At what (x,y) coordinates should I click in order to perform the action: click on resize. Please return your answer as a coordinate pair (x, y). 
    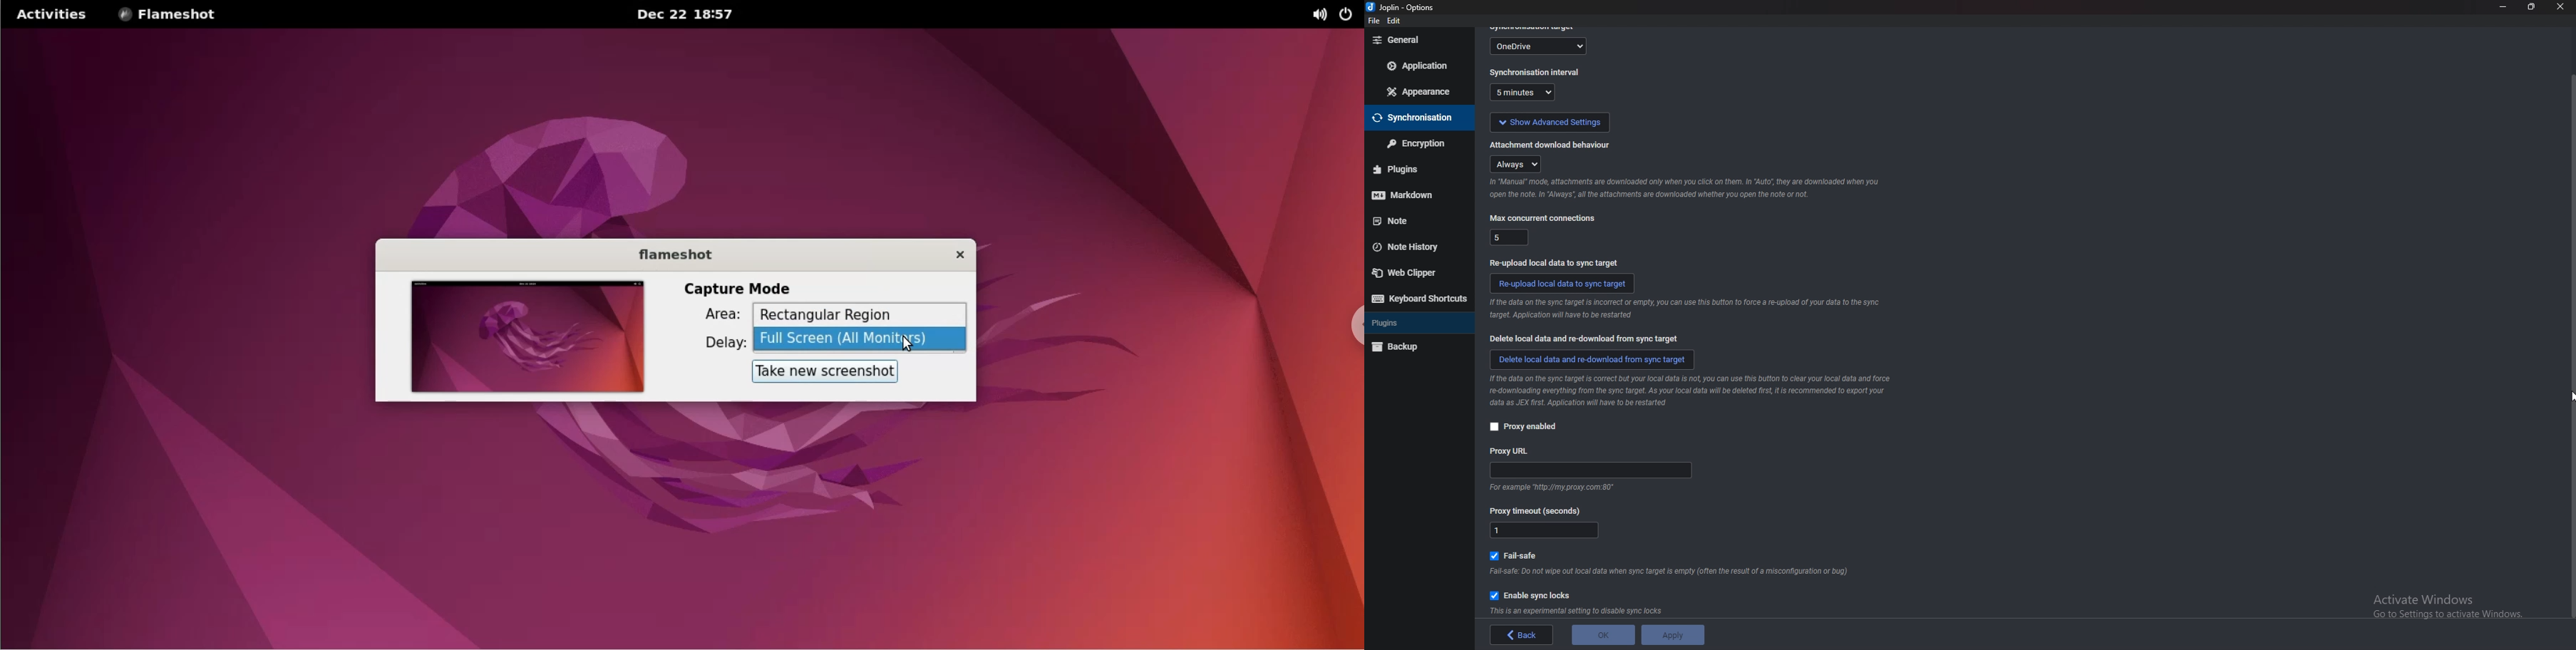
    Looking at the image, I should click on (2530, 7).